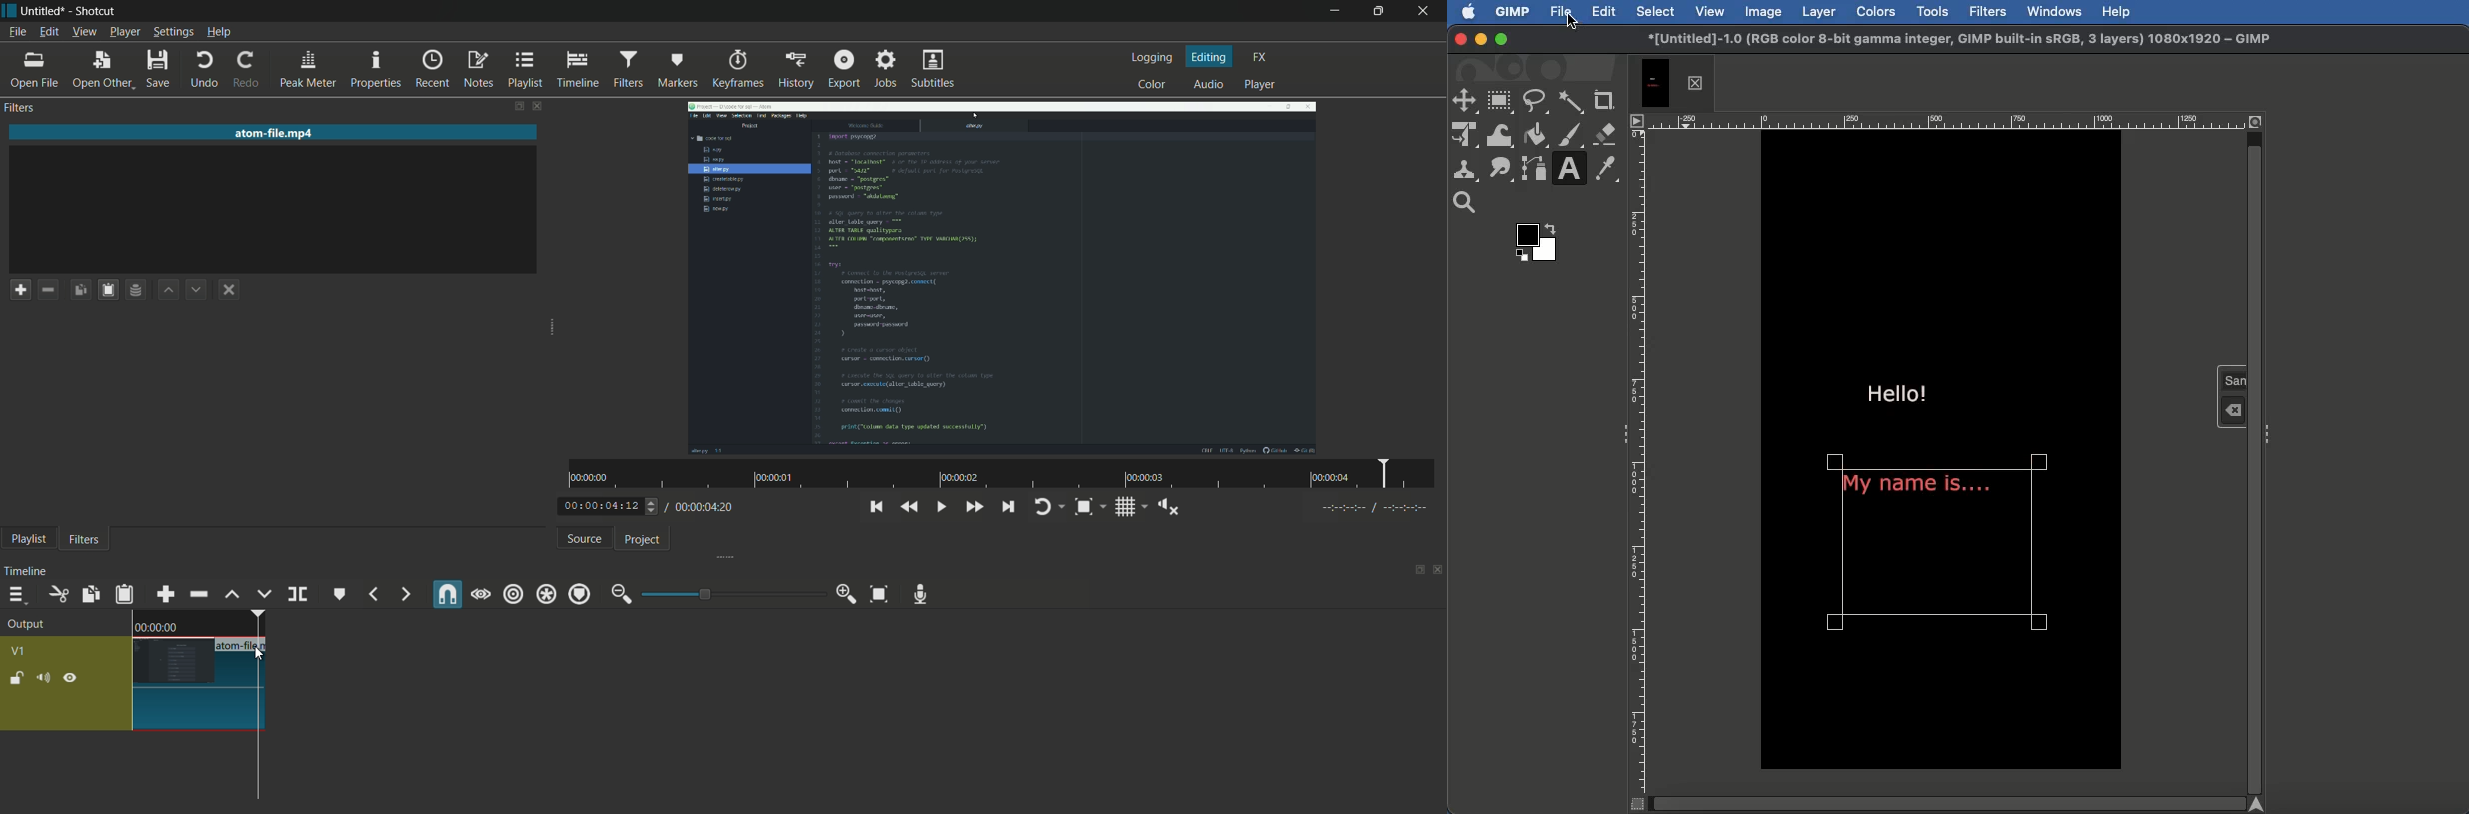  What do you see at coordinates (482, 594) in the screenshot?
I see `scrub while dragging` at bounding box center [482, 594].